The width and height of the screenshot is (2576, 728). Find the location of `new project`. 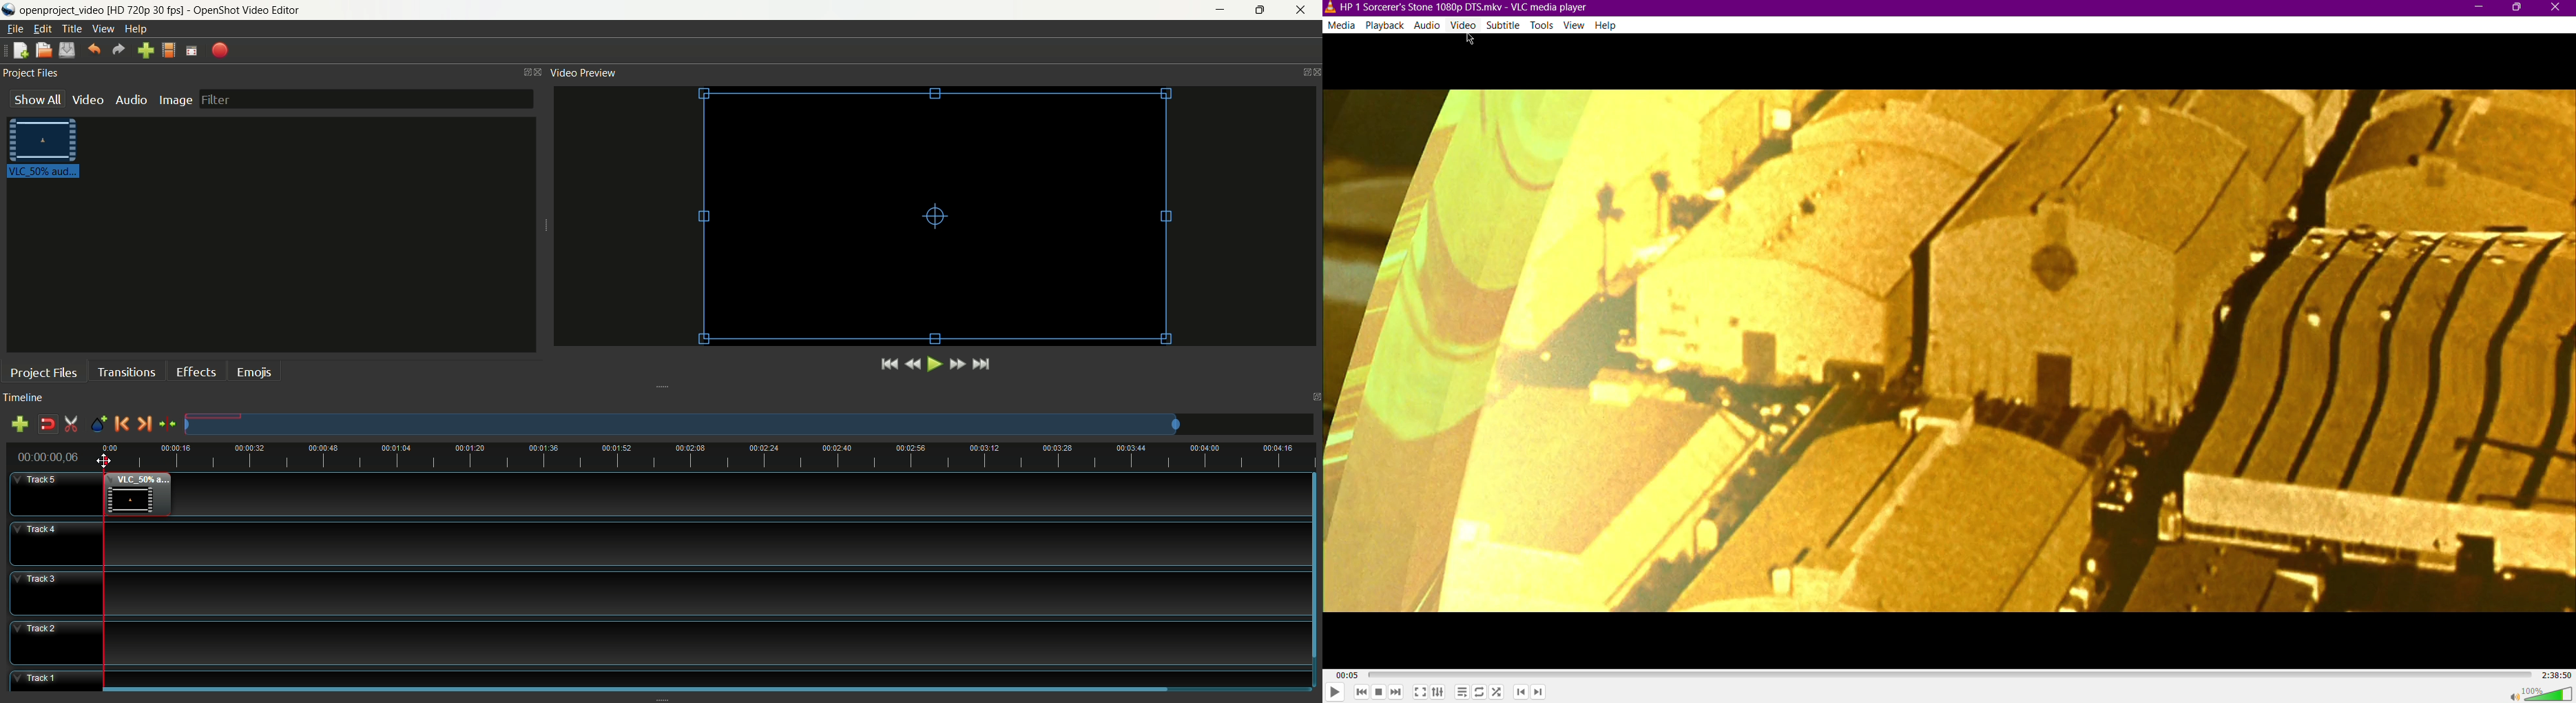

new project is located at coordinates (21, 50).